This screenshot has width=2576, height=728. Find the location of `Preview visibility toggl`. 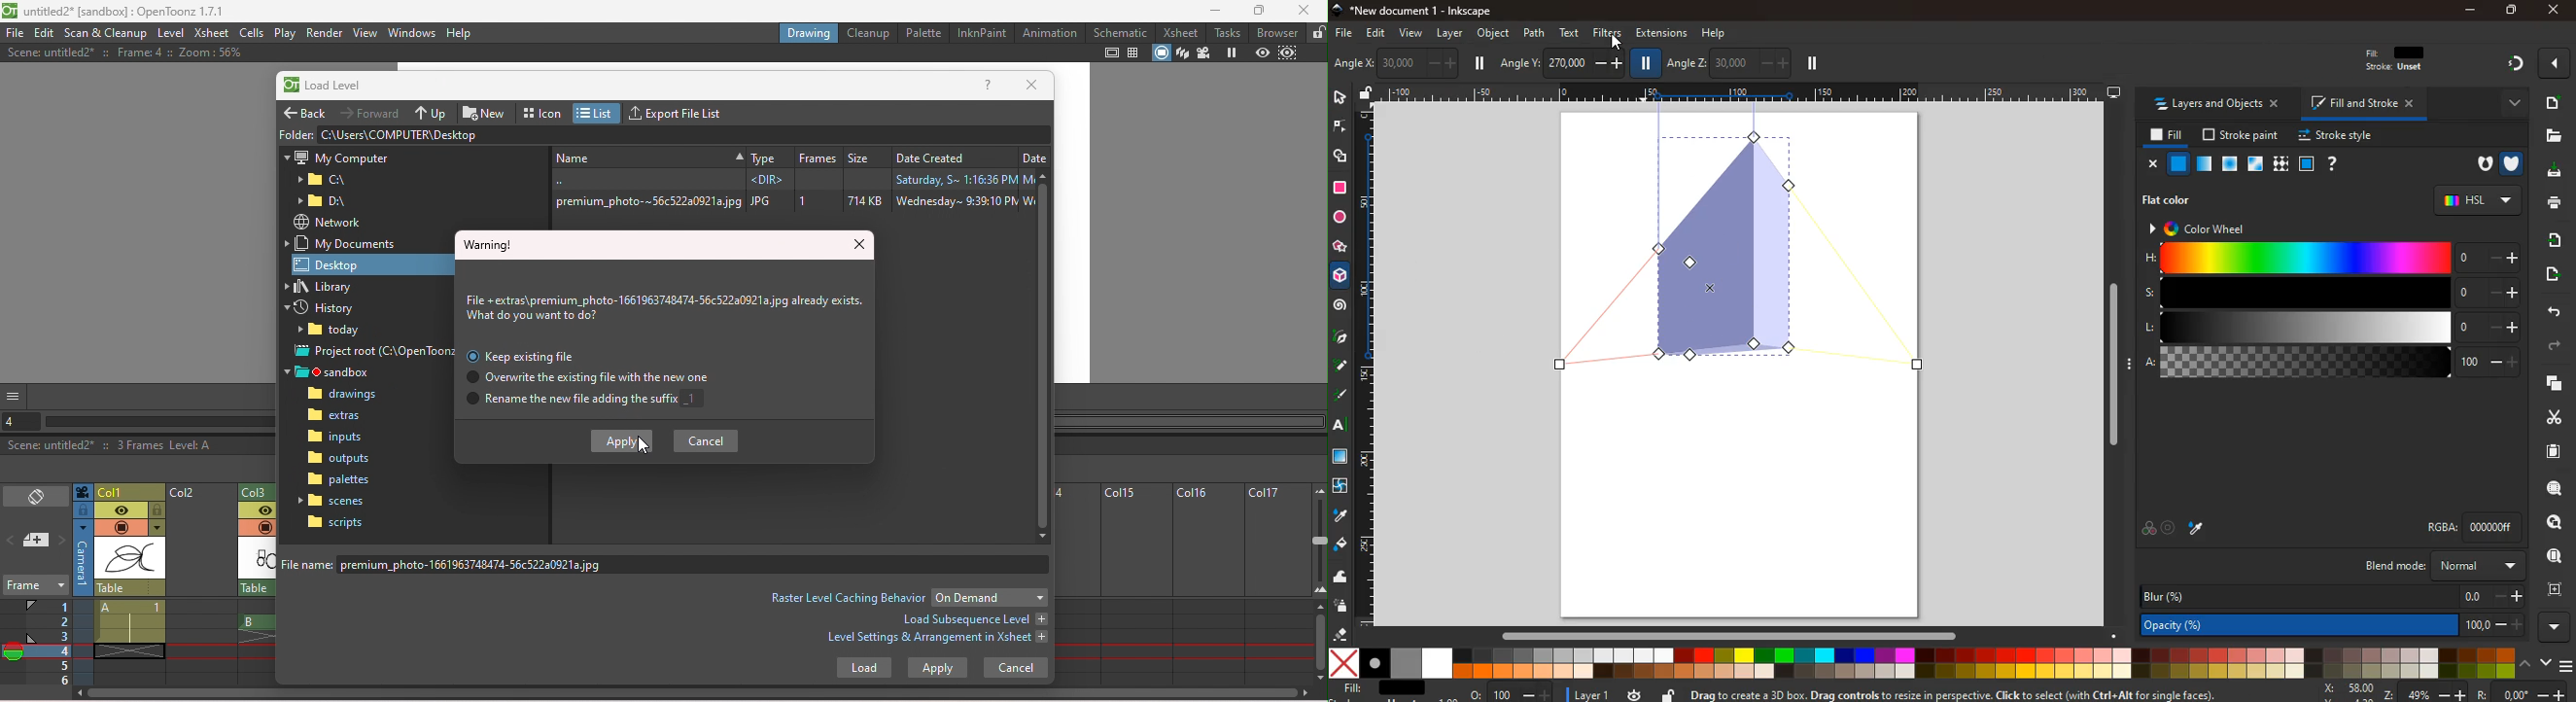

Preview visibility toggl is located at coordinates (256, 511).